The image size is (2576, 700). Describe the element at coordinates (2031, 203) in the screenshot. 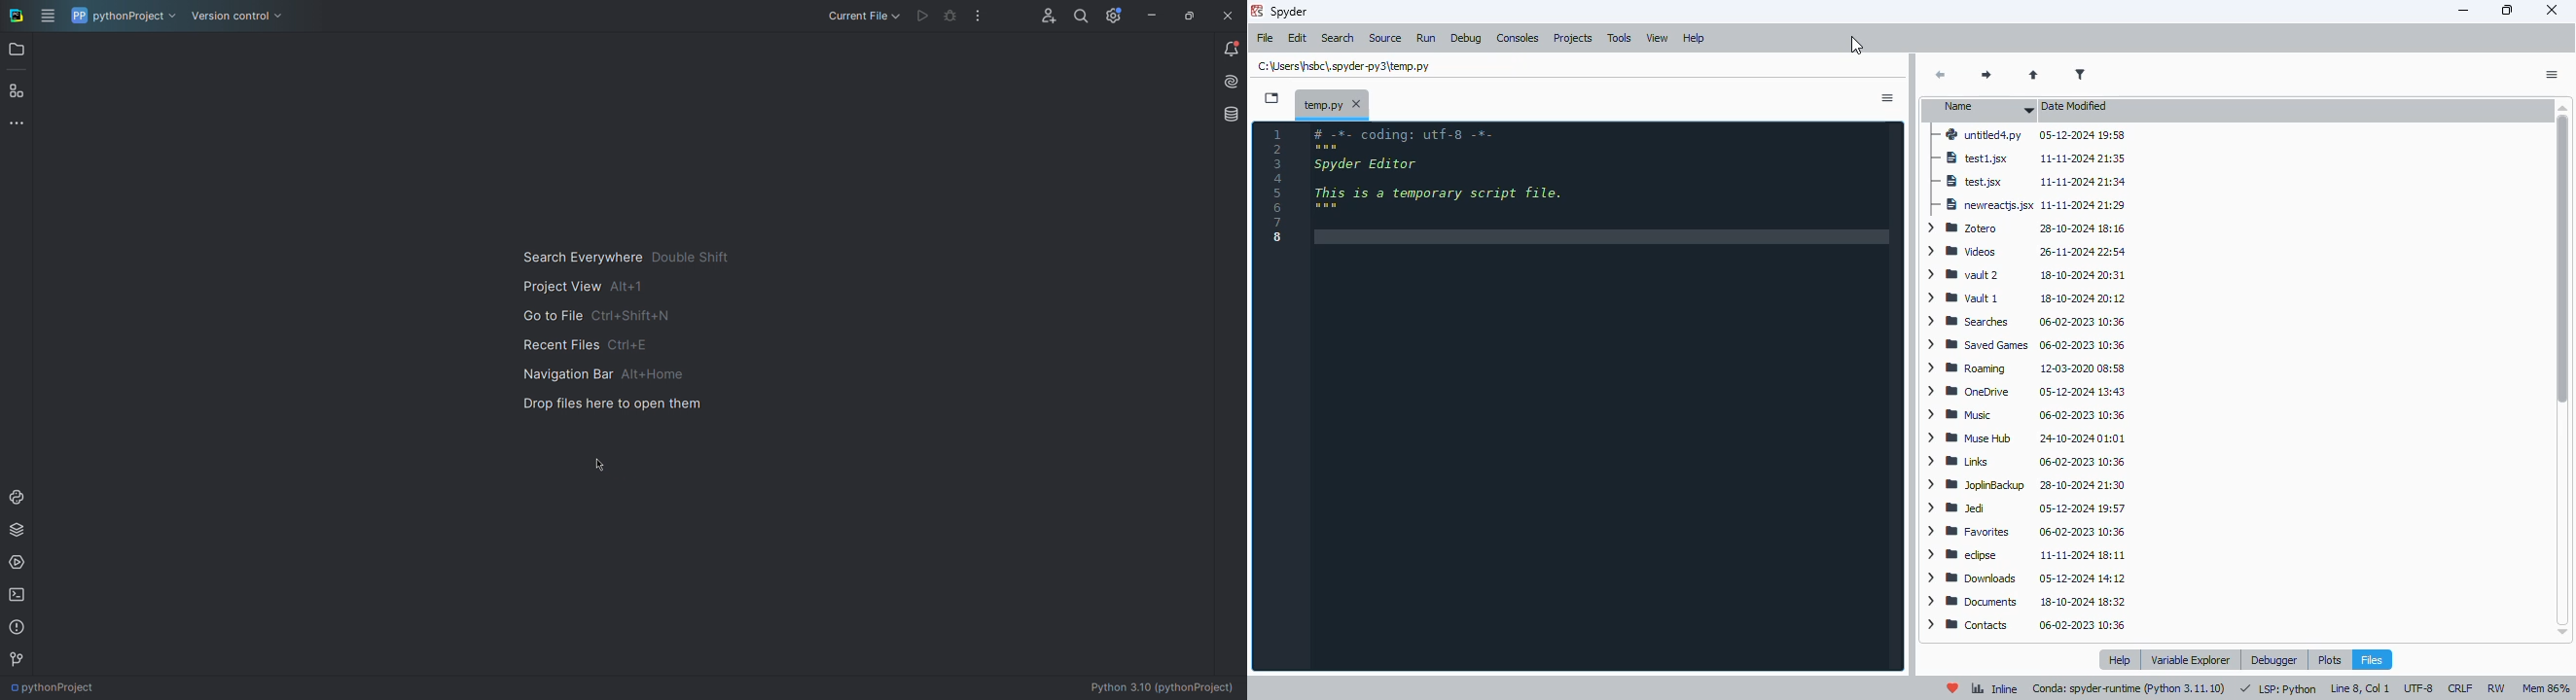

I see `newreactjs.jsx` at that location.